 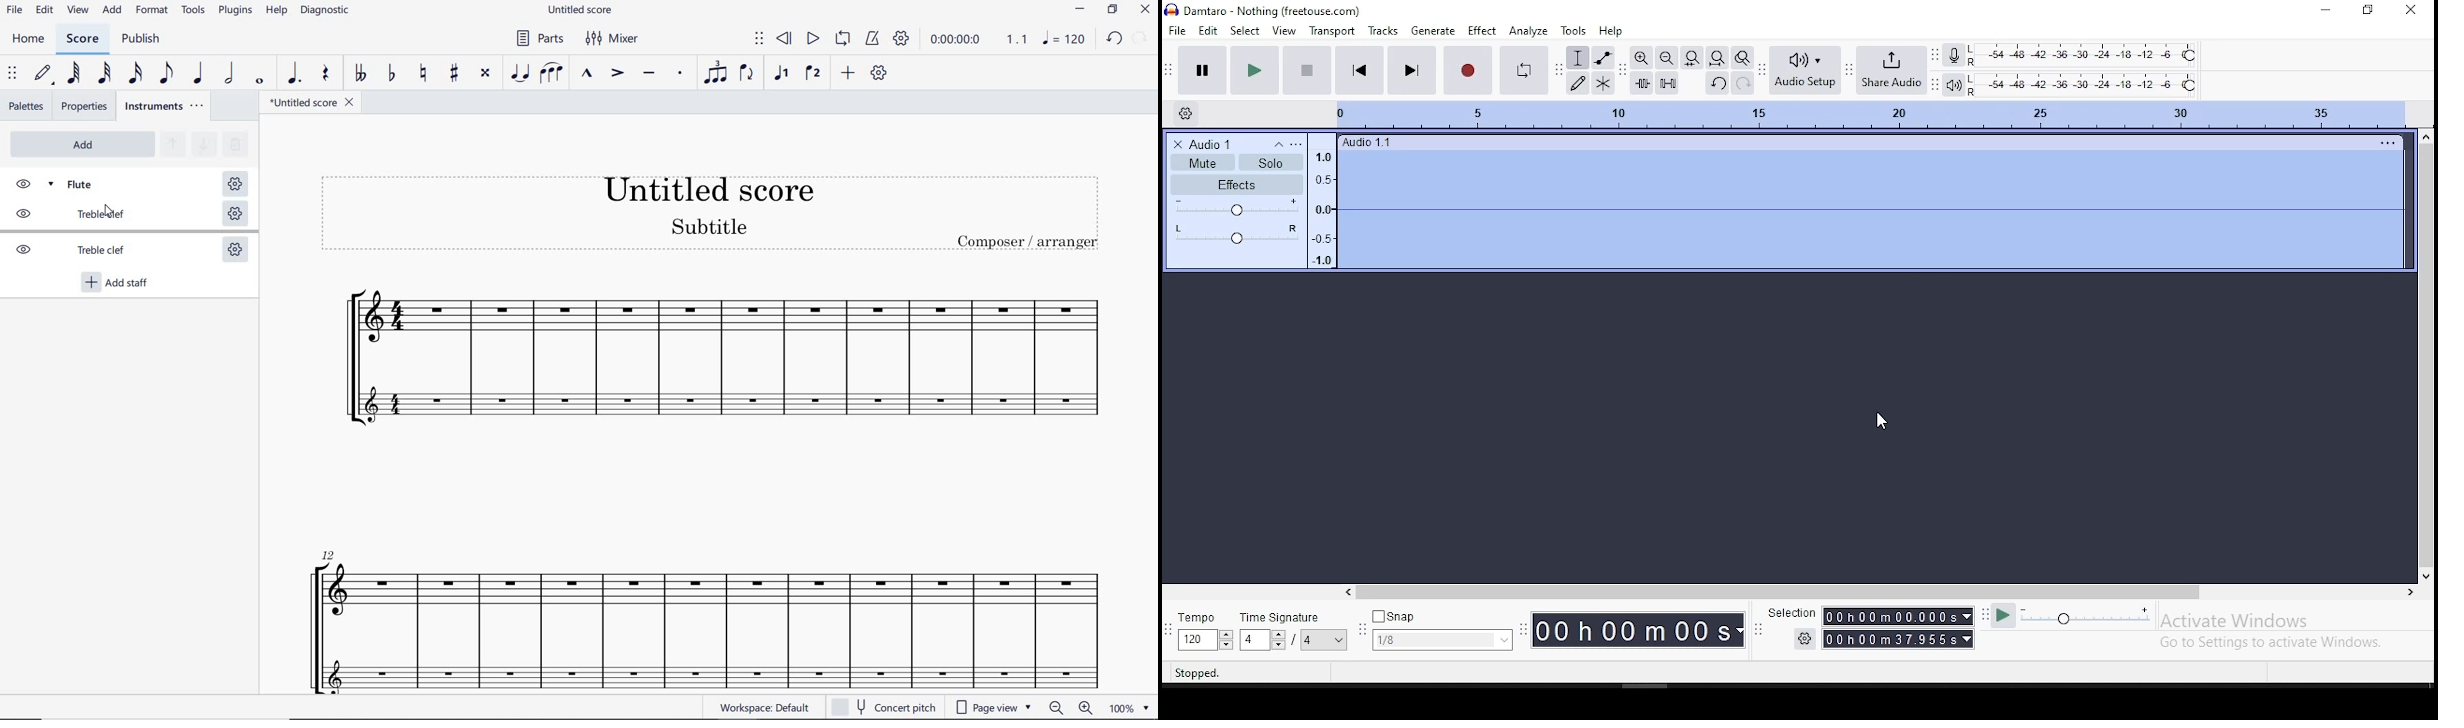 What do you see at coordinates (1643, 634) in the screenshot?
I see `Timer` at bounding box center [1643, 634].